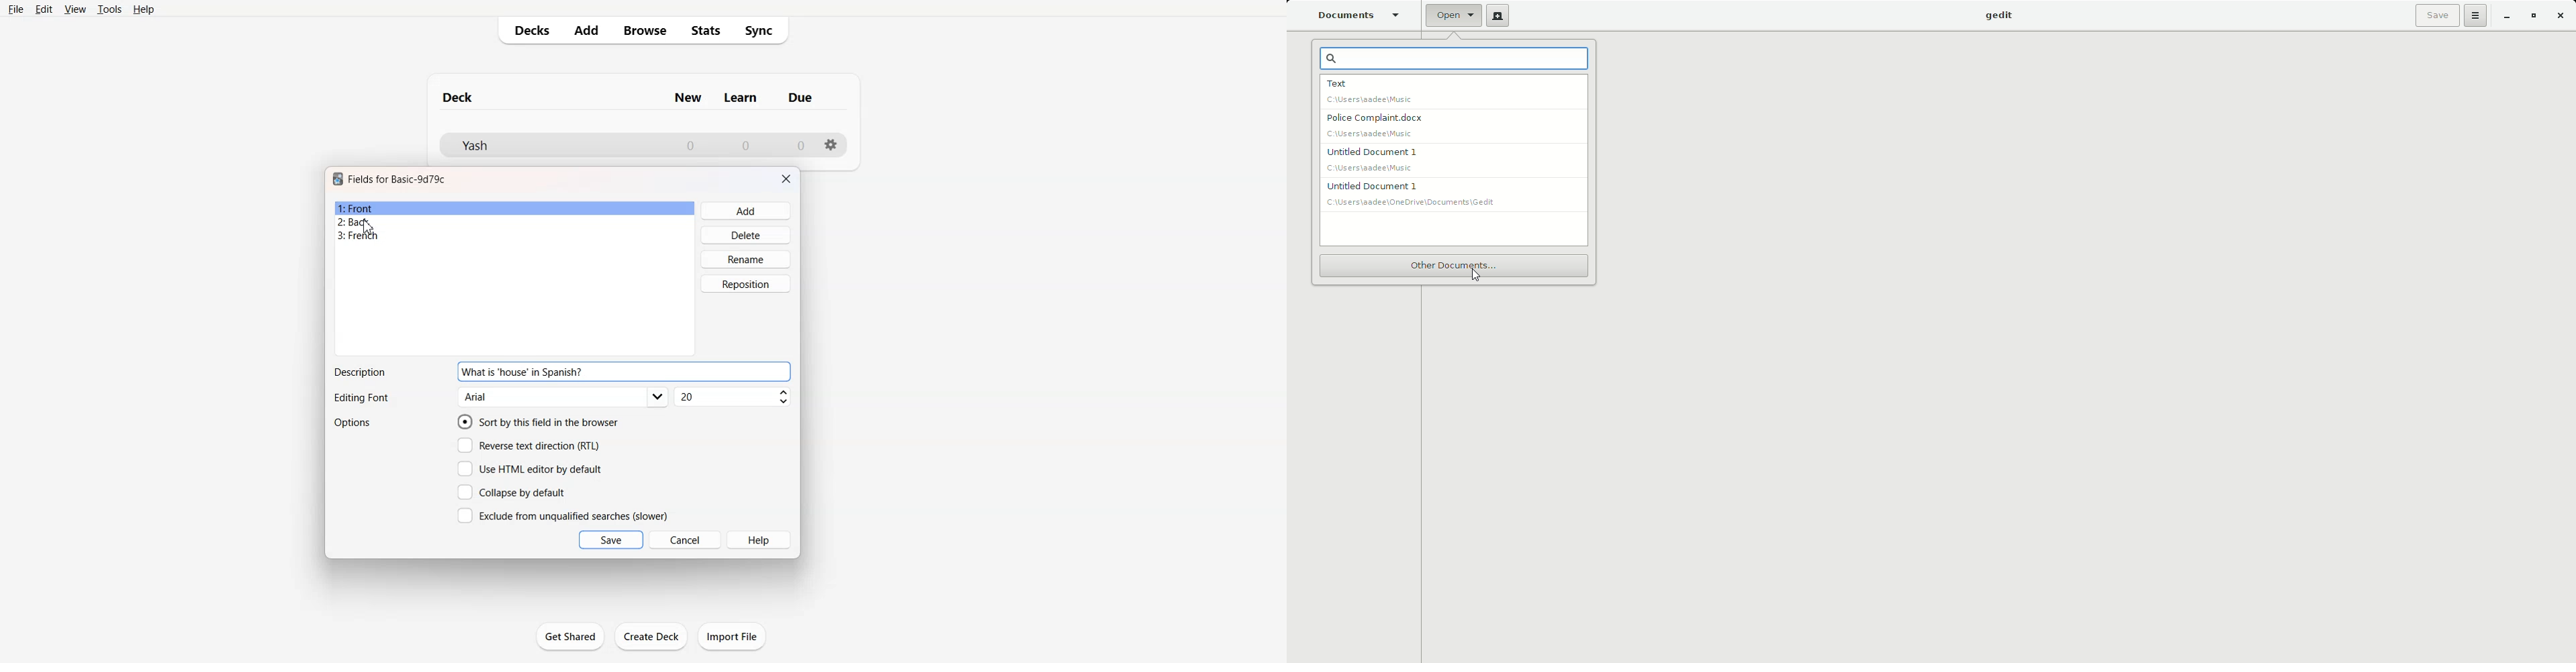 The image size is (2576, 672). I want to click on Text, so click(361, 398).